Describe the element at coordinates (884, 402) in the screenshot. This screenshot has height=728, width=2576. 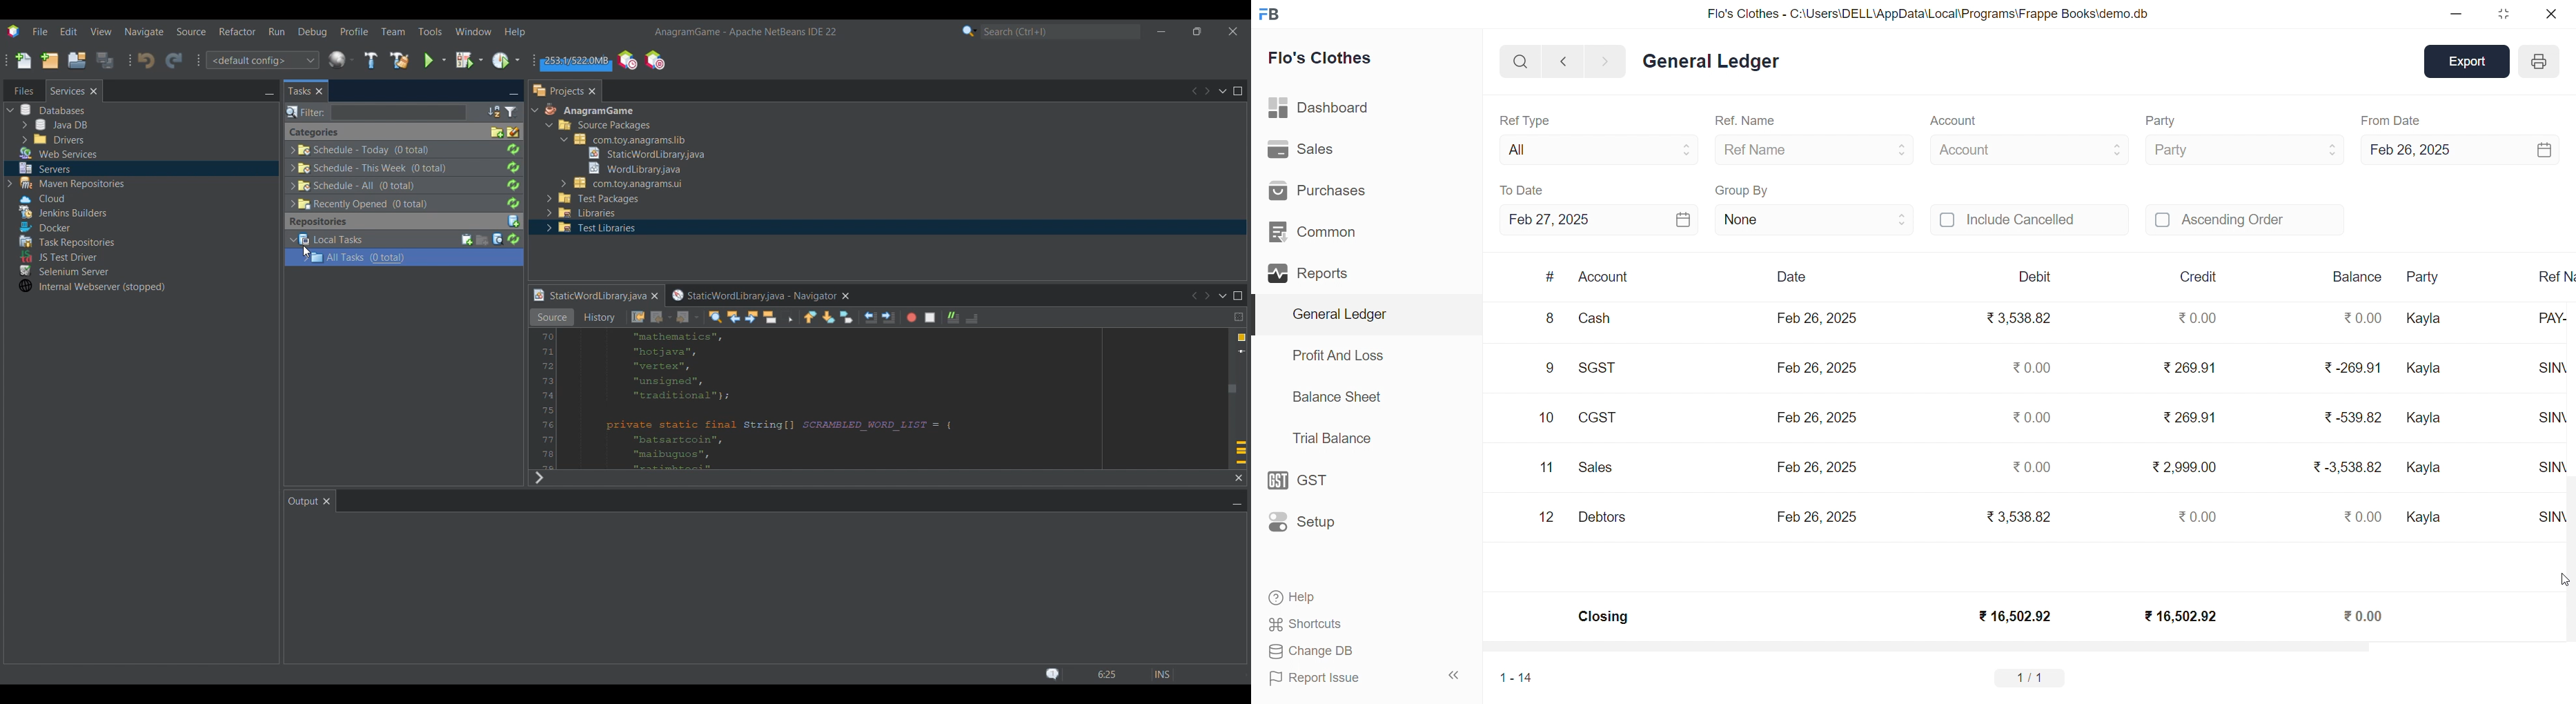
I see `` at that location.